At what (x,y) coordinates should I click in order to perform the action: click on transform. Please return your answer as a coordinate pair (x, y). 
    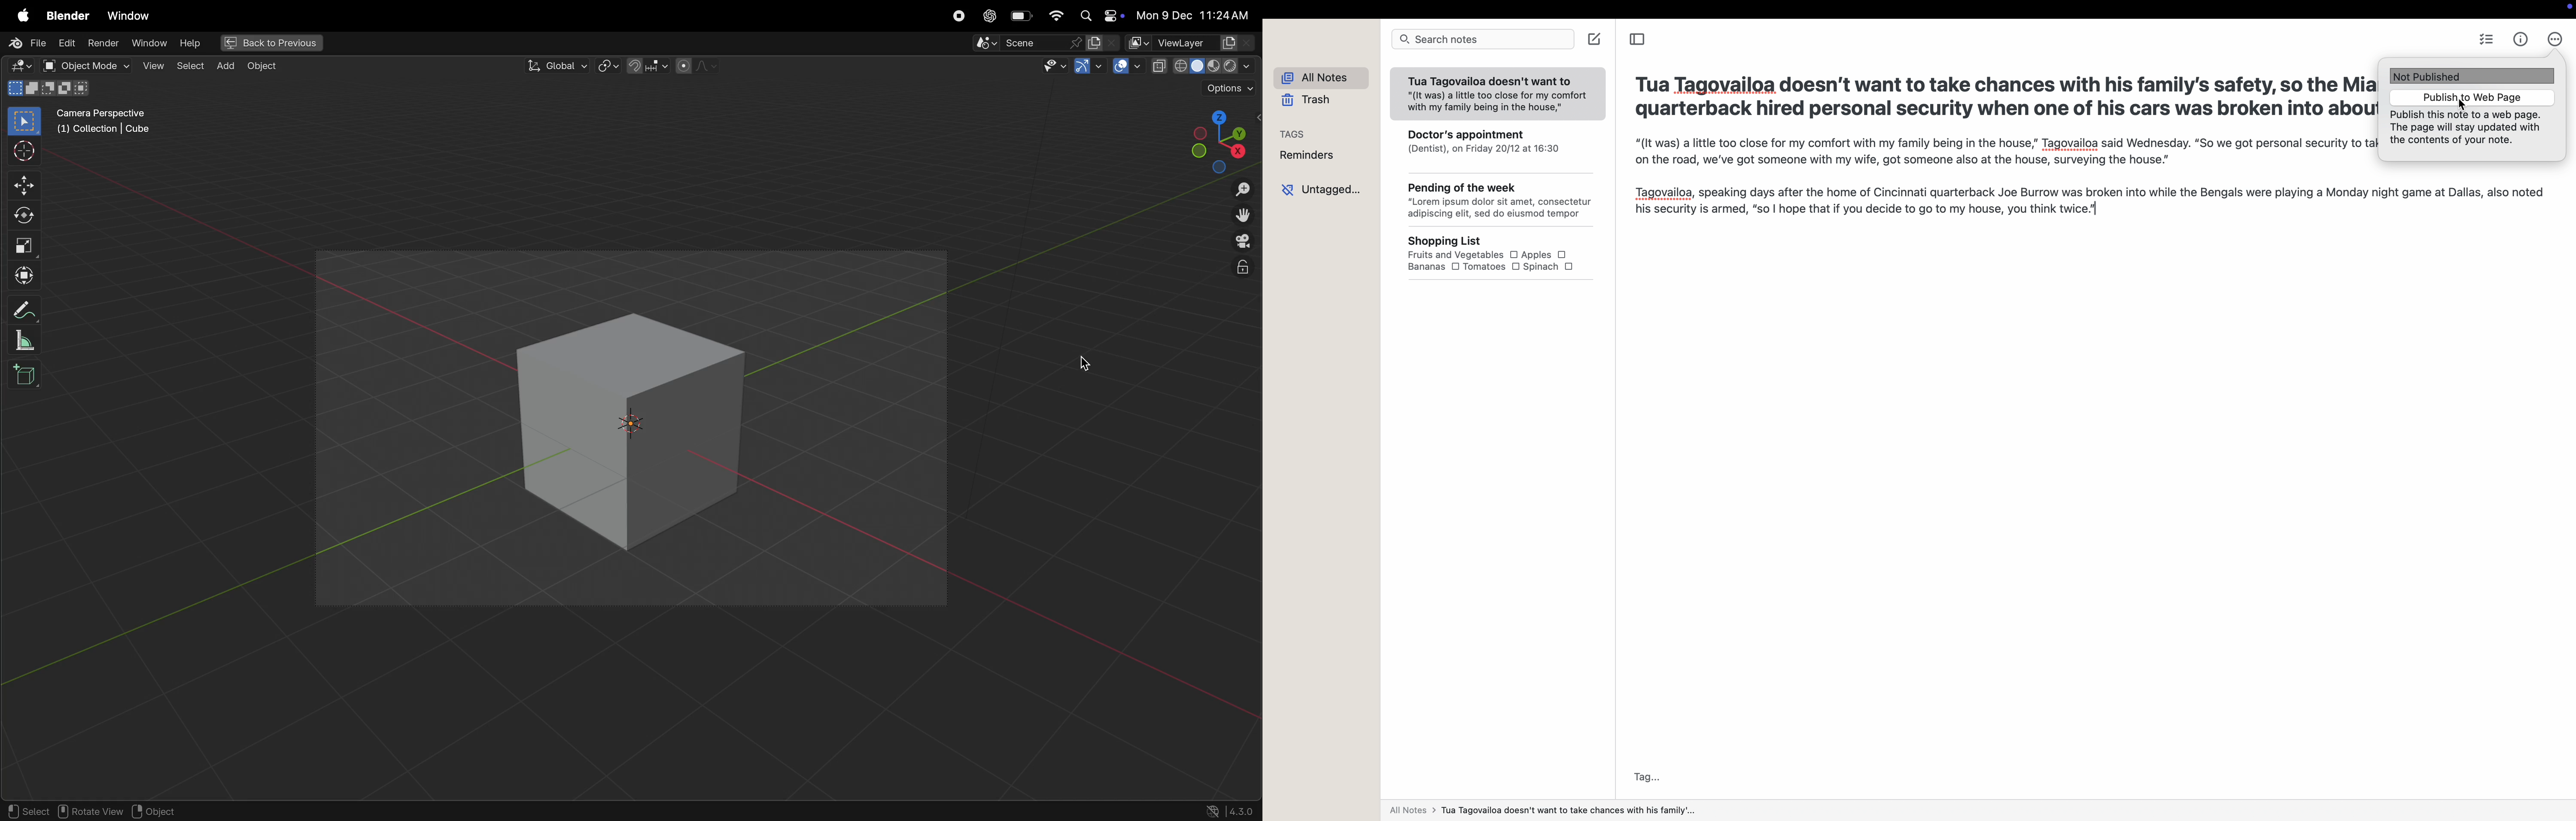
    Looking at the image, I should click on (22, 276).